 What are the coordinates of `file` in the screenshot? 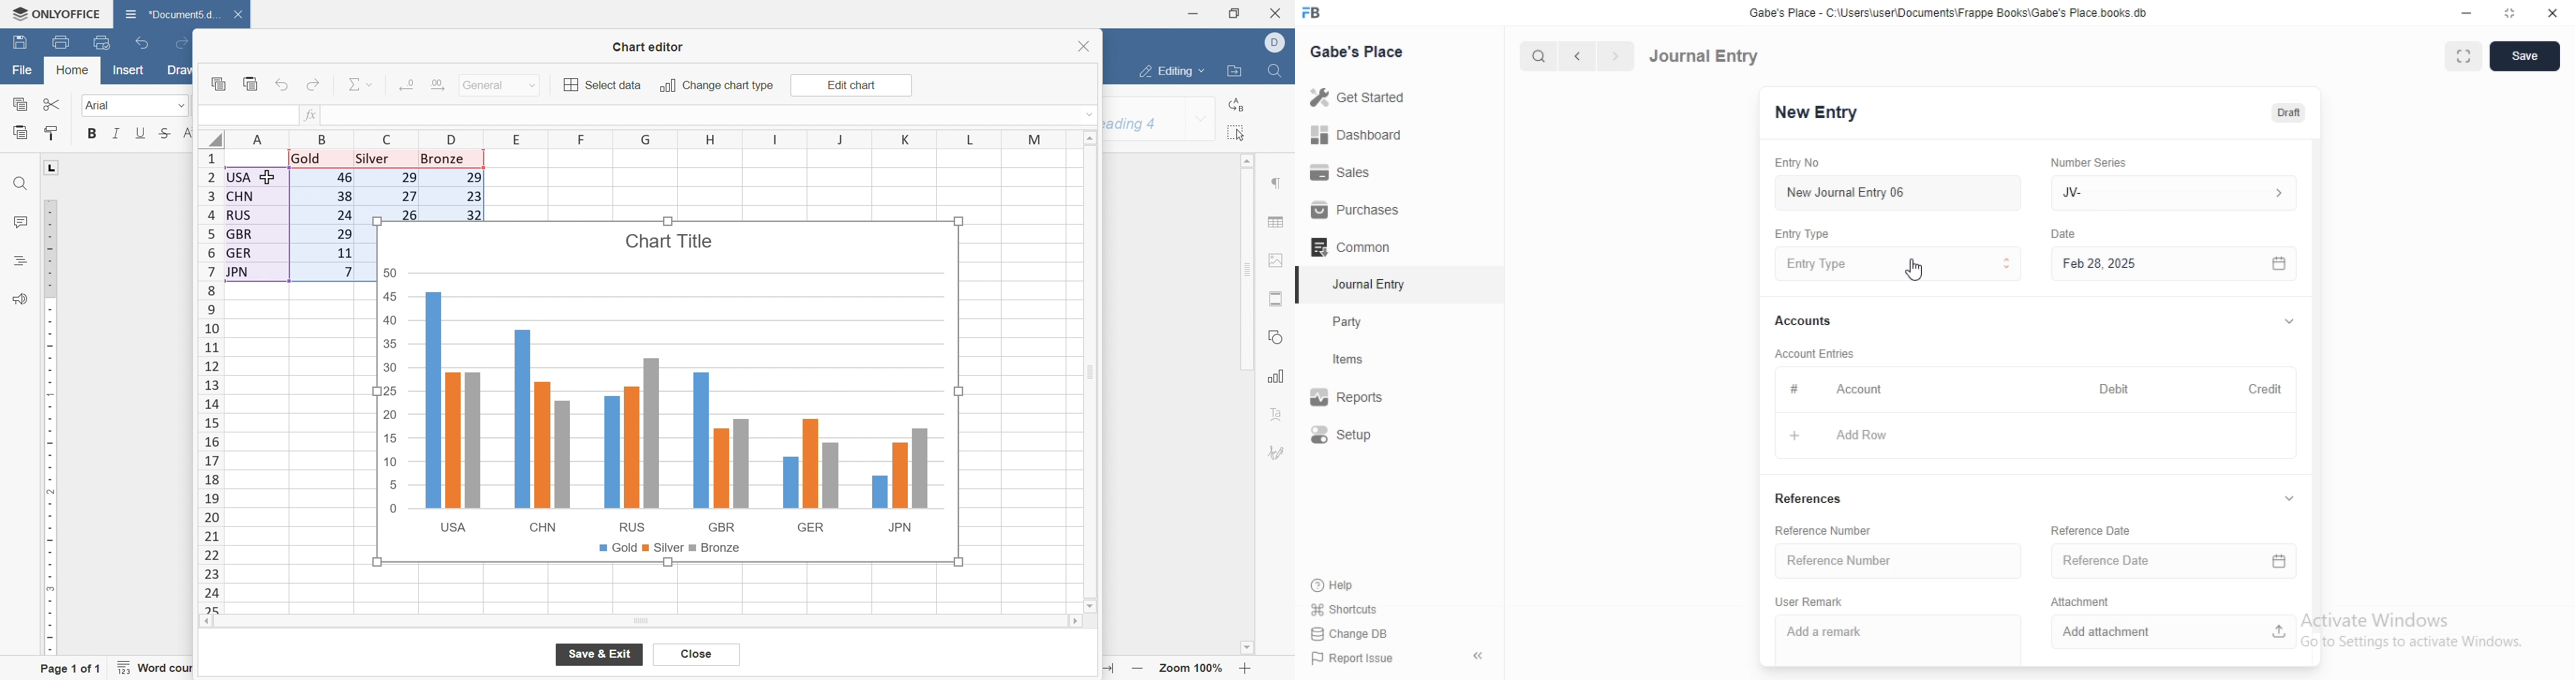 It's located at (22, 70).